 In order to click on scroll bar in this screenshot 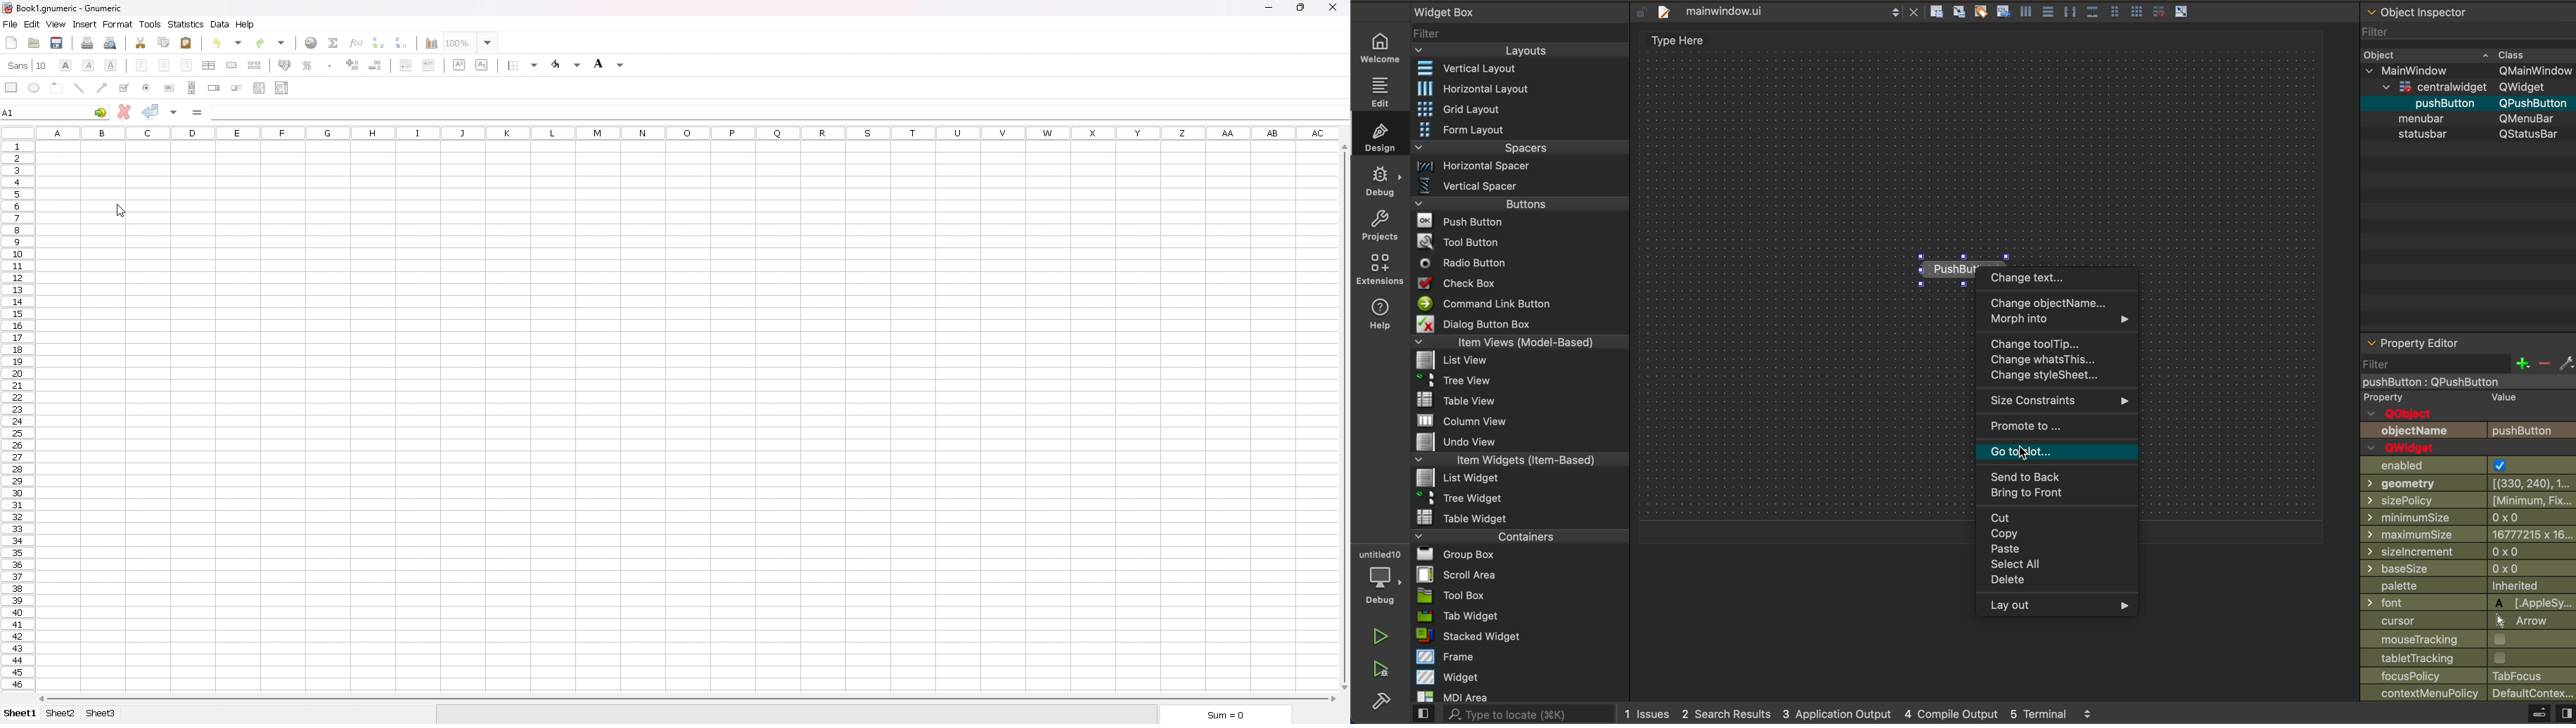, I will do `click(688, 699)`.